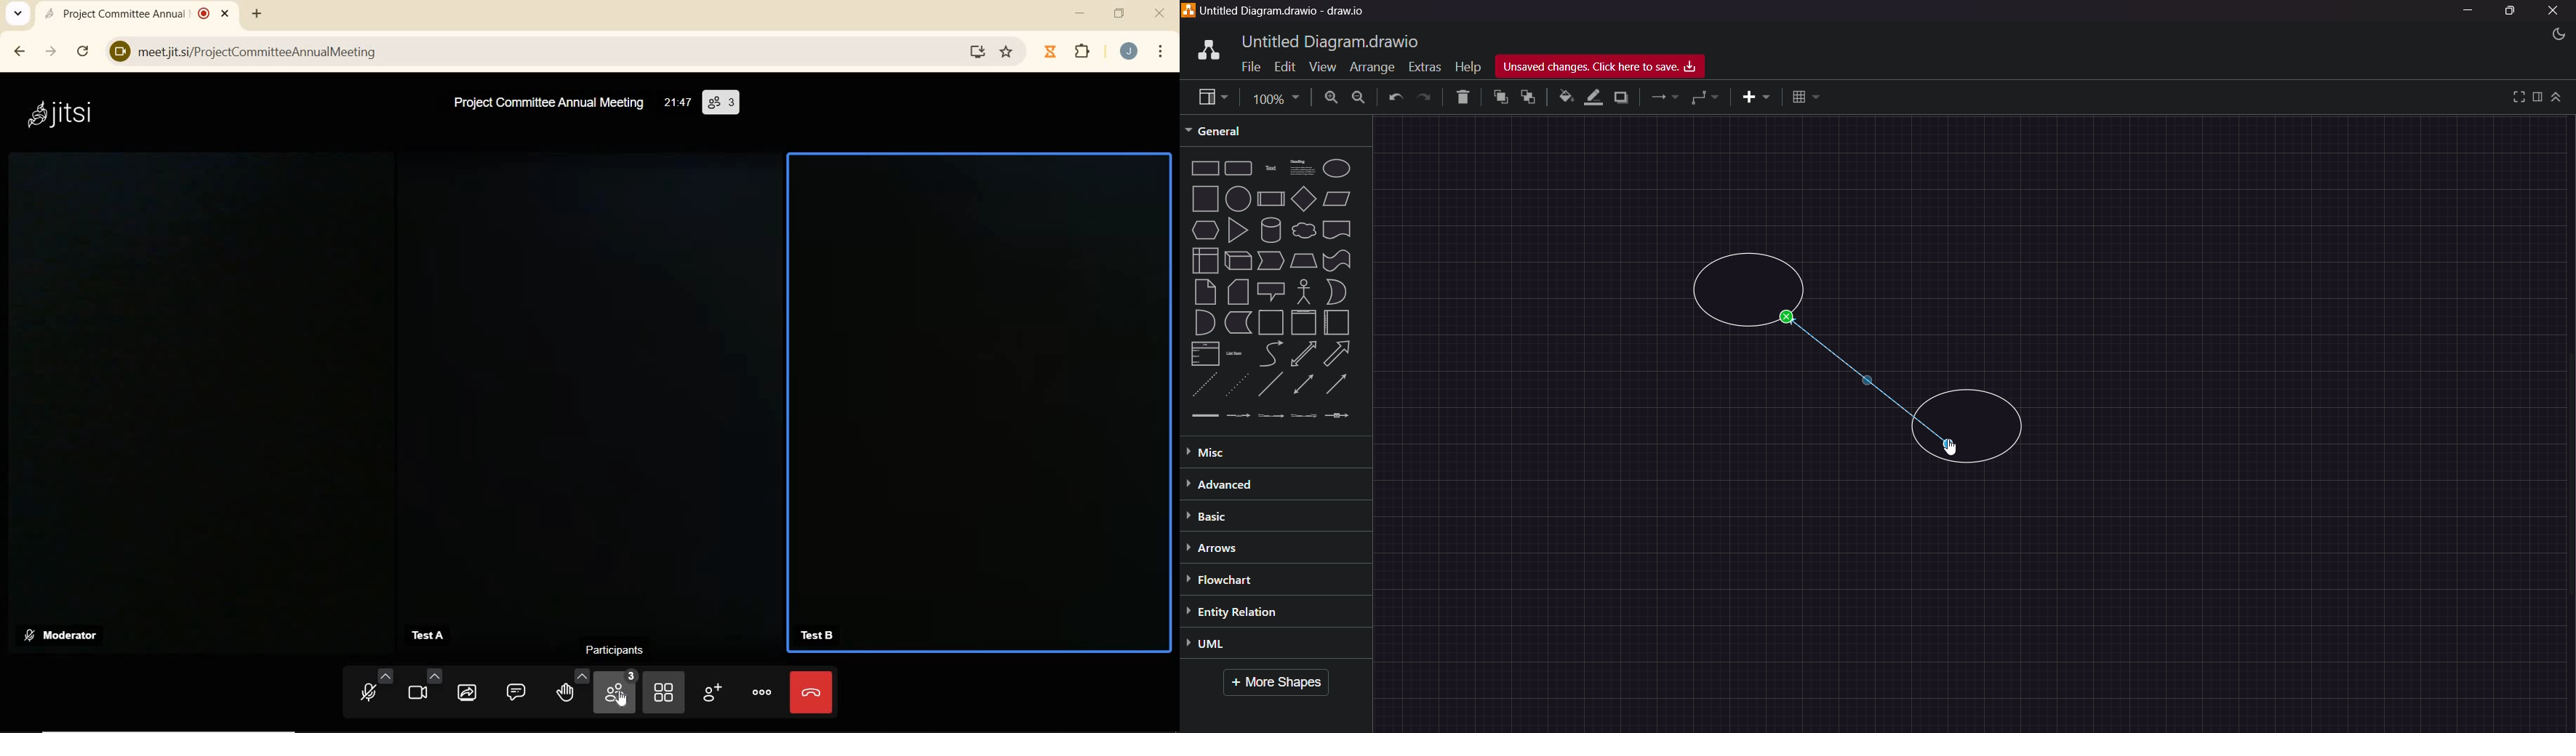 Image resolution: width=2576 pixels, height=756 pixels. I want to click on Zoom Out, so click(1359, 99).